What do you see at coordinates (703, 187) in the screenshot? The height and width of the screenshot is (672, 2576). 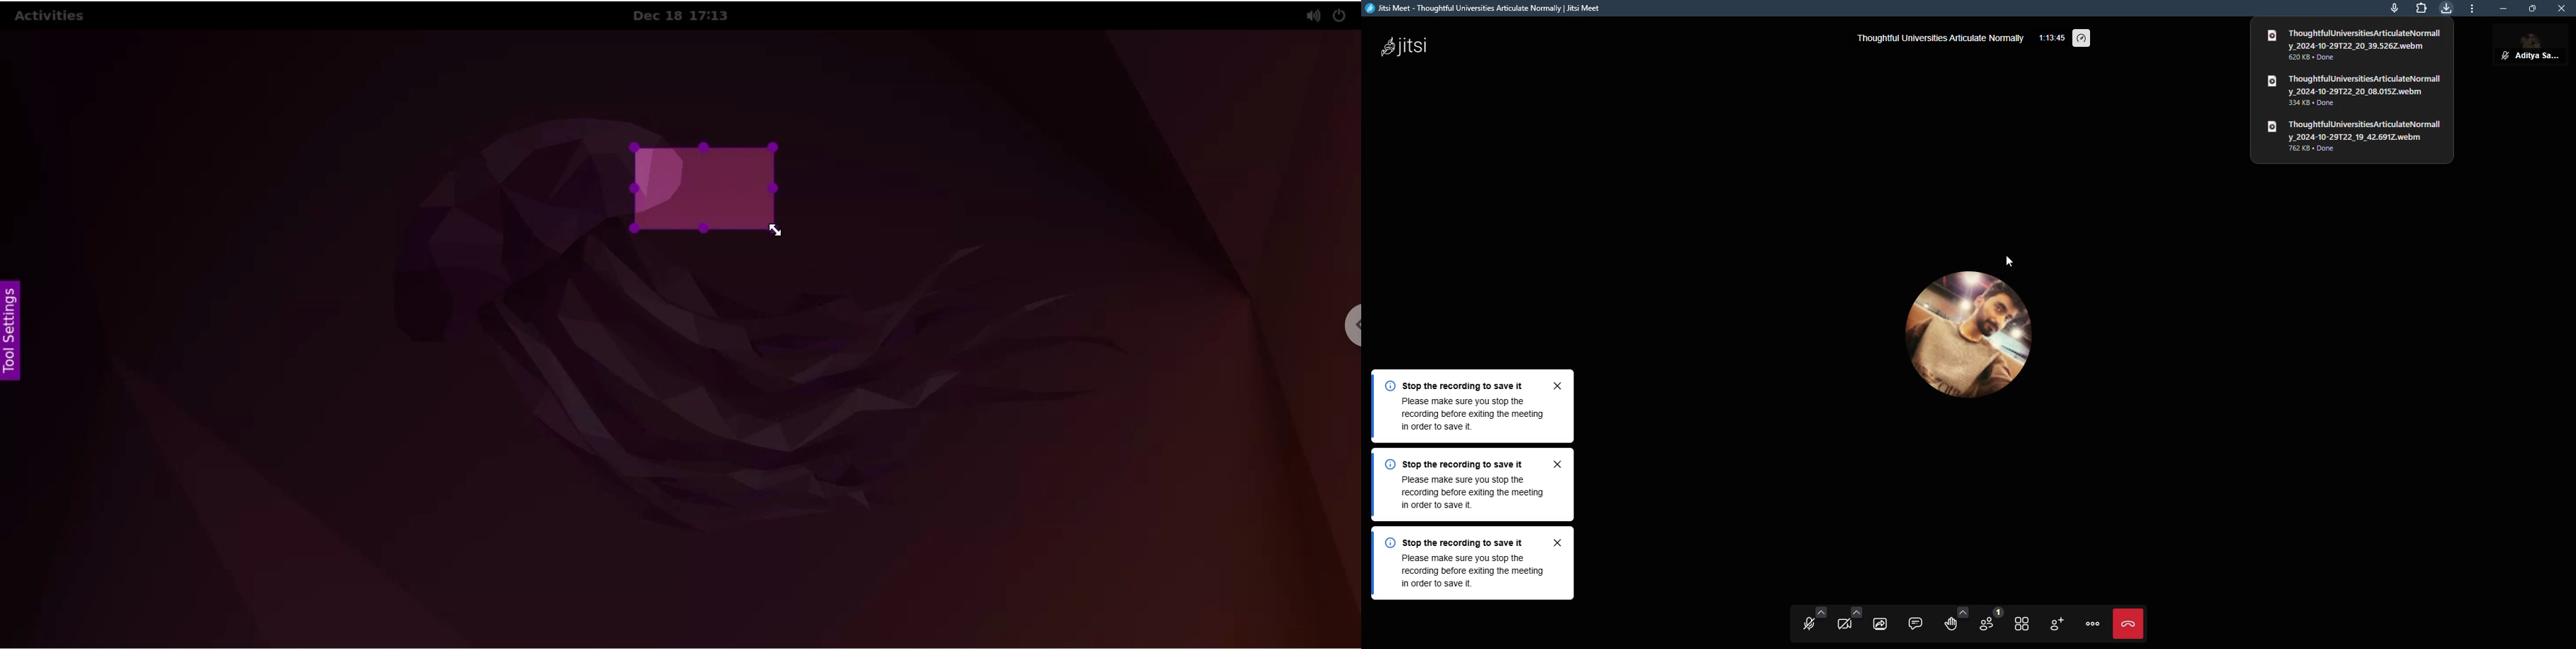 I see `selected screenshot area` at bounding box center [703, 187].